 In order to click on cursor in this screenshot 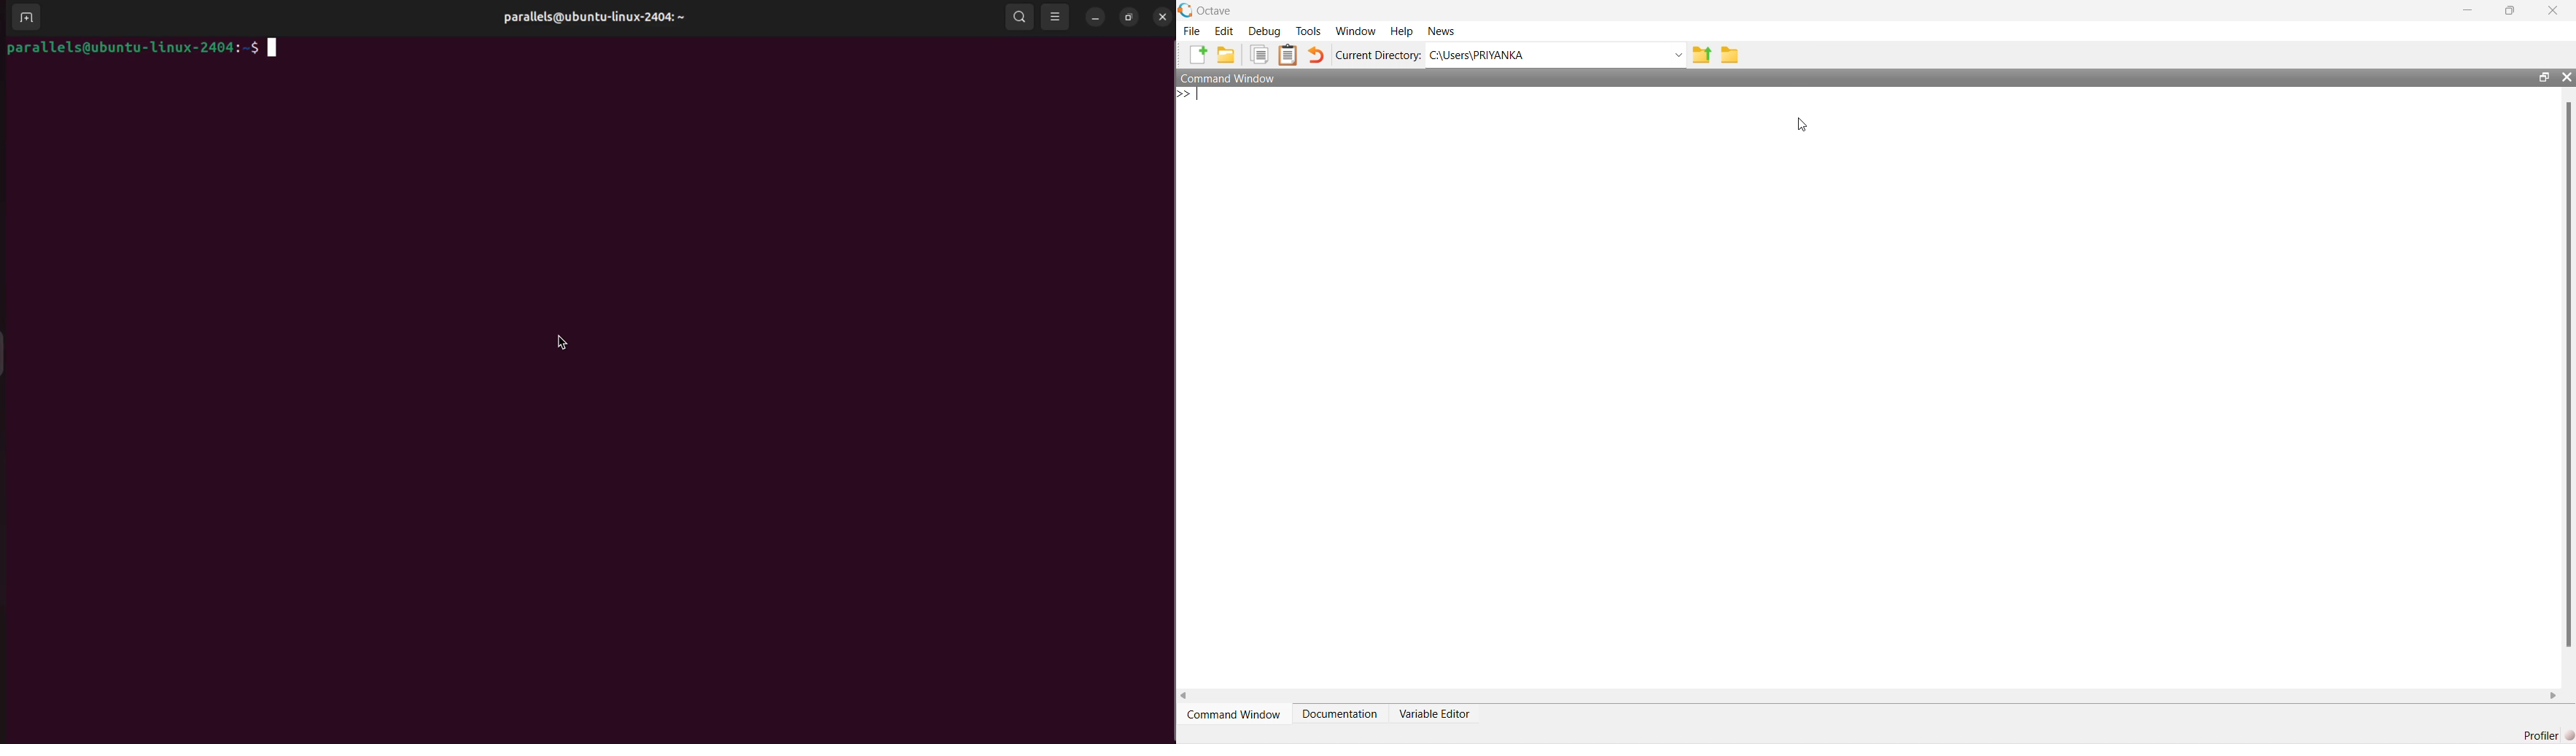, I will do `click(559, 338)`.